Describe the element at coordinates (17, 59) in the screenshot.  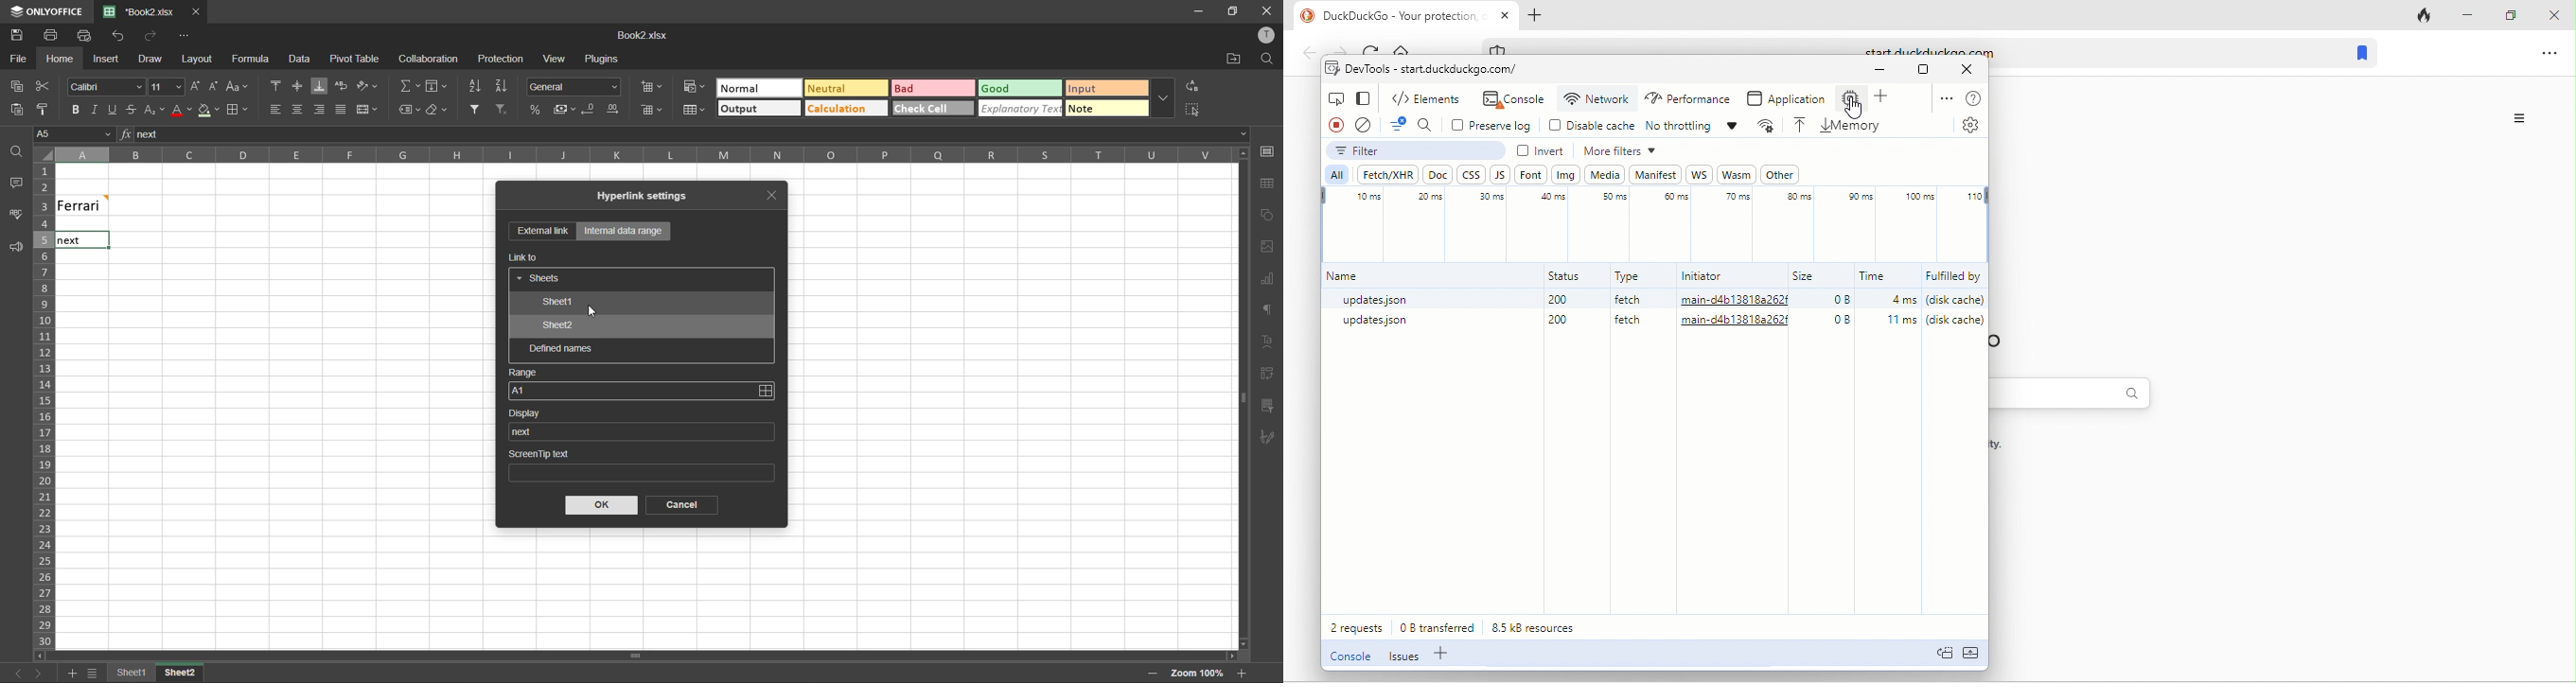
I see `file` at that location.